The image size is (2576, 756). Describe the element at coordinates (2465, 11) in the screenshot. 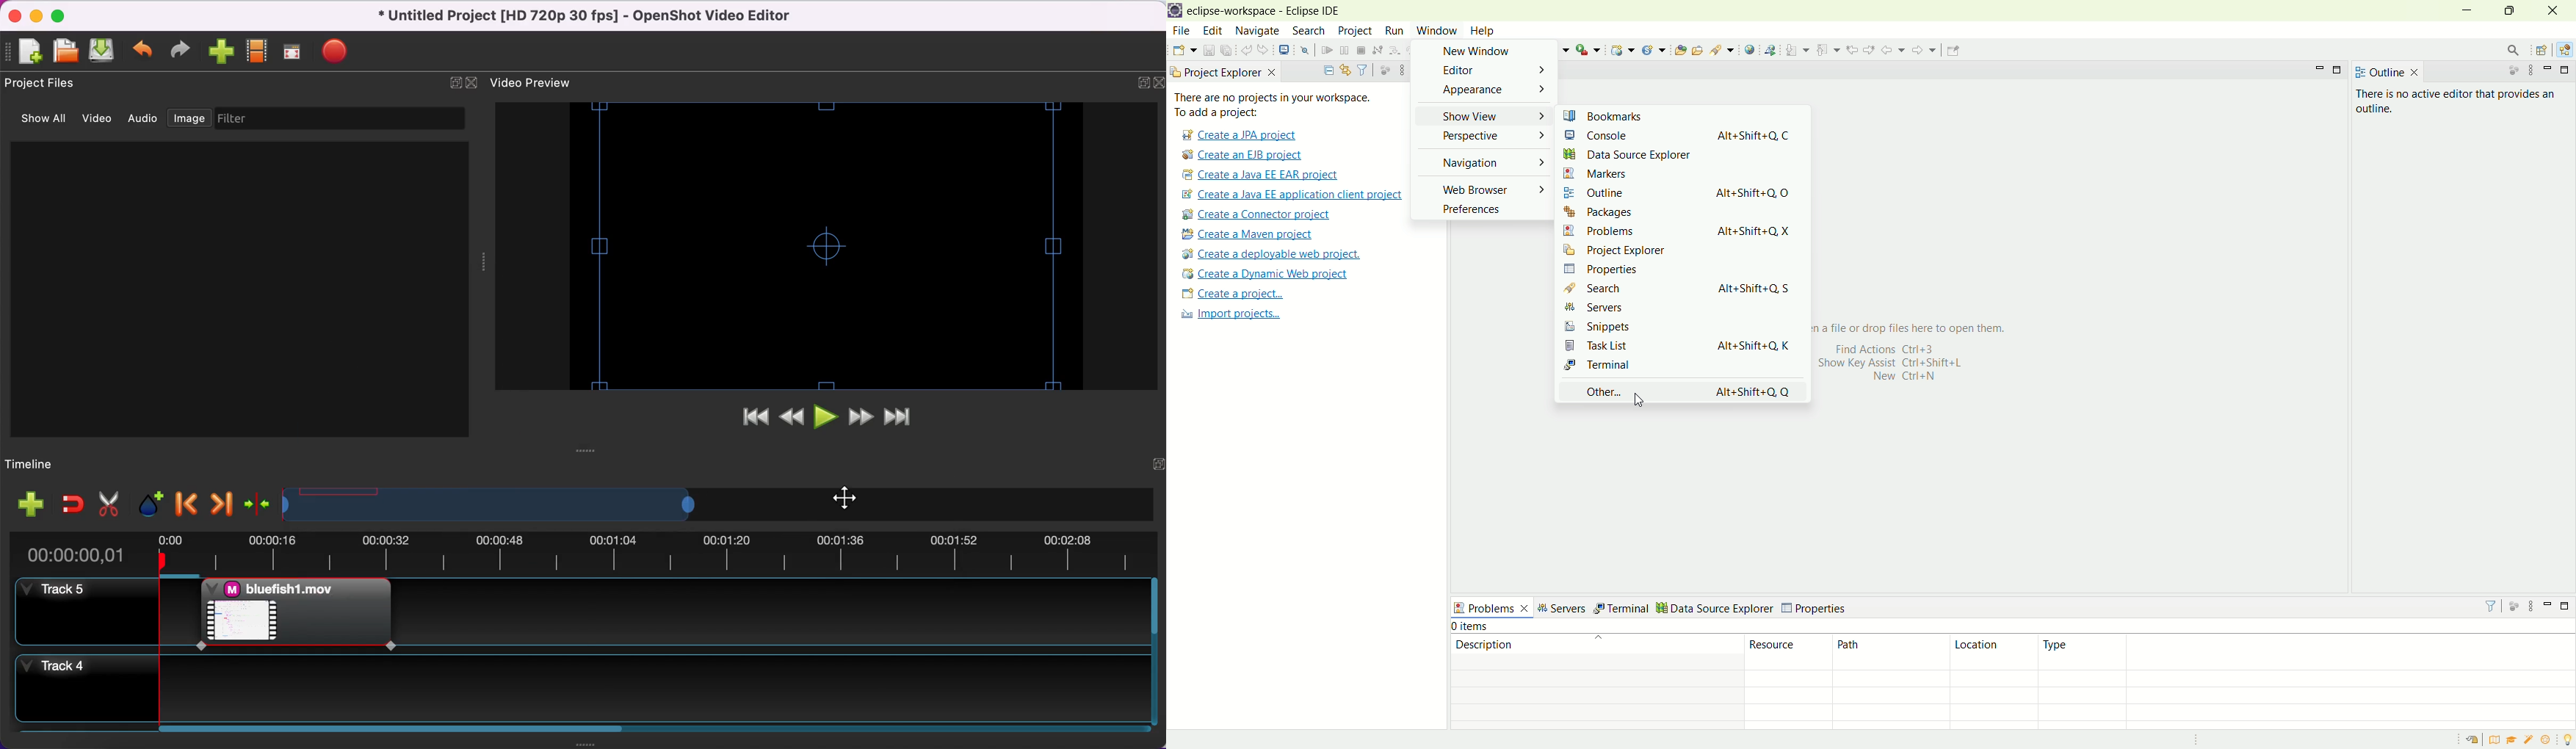

I see `minimize` at that location.